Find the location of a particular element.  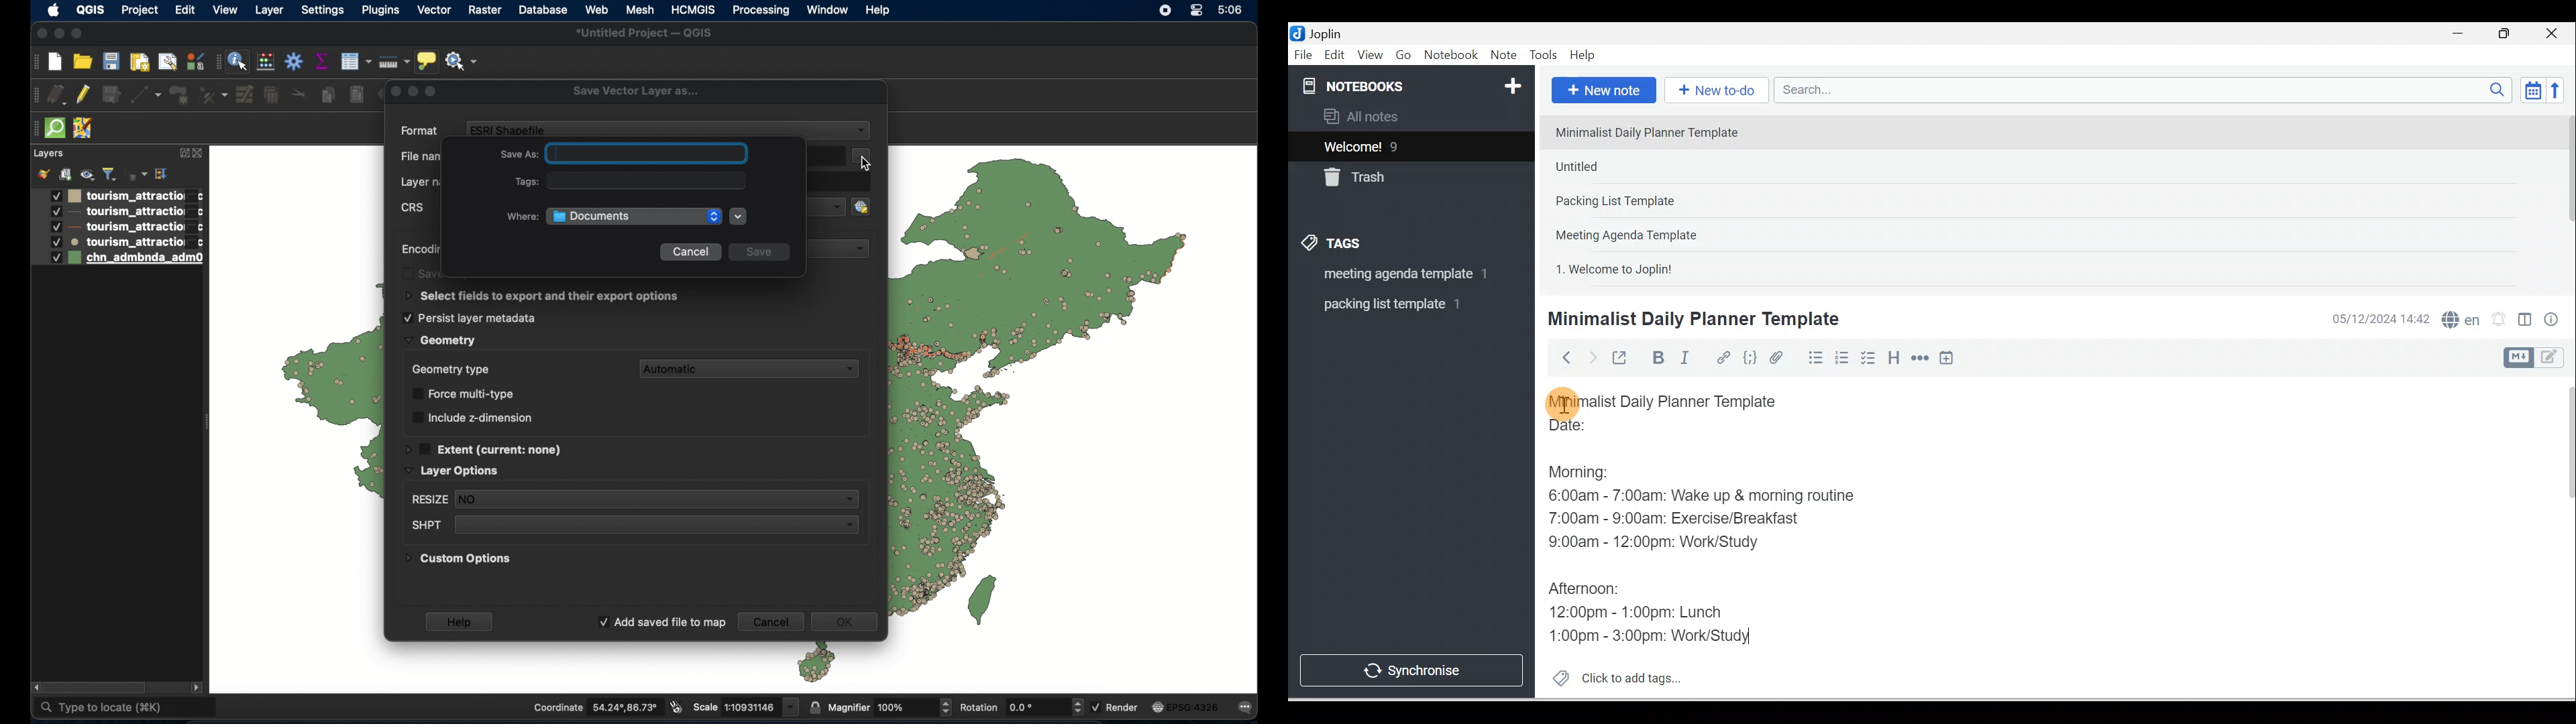

current crs is located at coordinates (1187, 706).